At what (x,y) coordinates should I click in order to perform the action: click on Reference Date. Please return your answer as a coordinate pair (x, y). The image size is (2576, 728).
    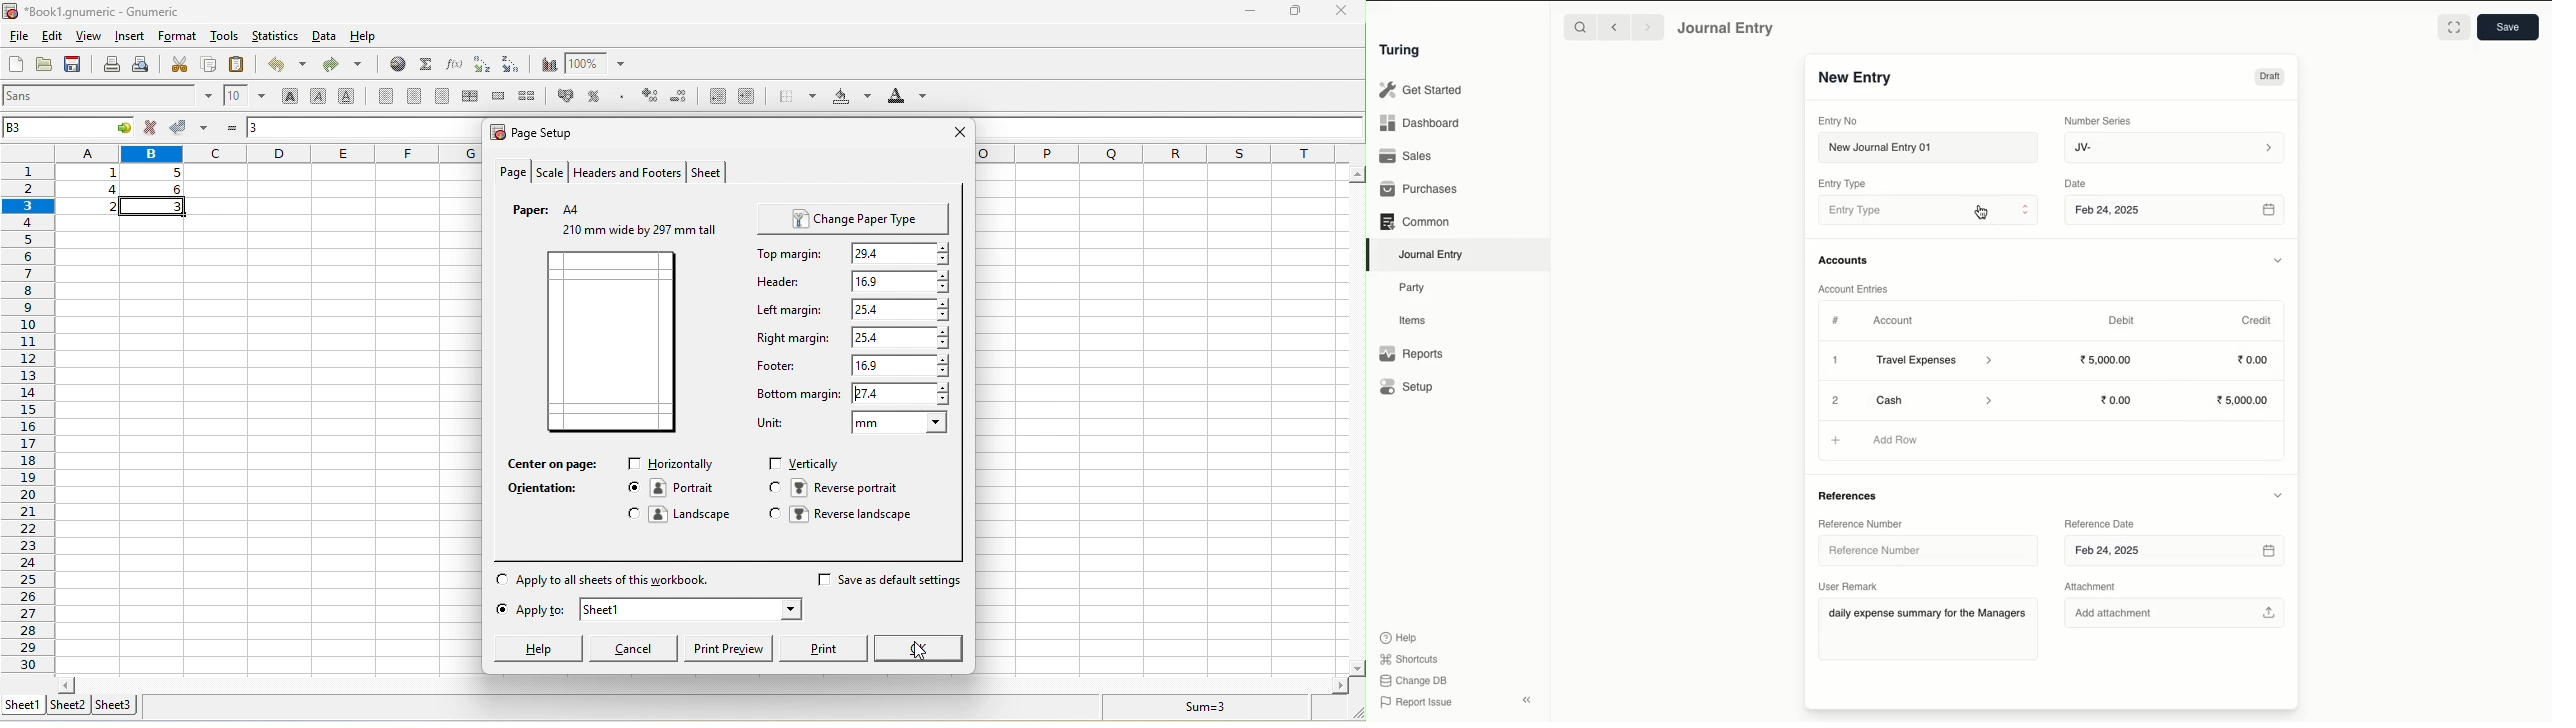
    Looking at the image, I should click on (2100, 525).